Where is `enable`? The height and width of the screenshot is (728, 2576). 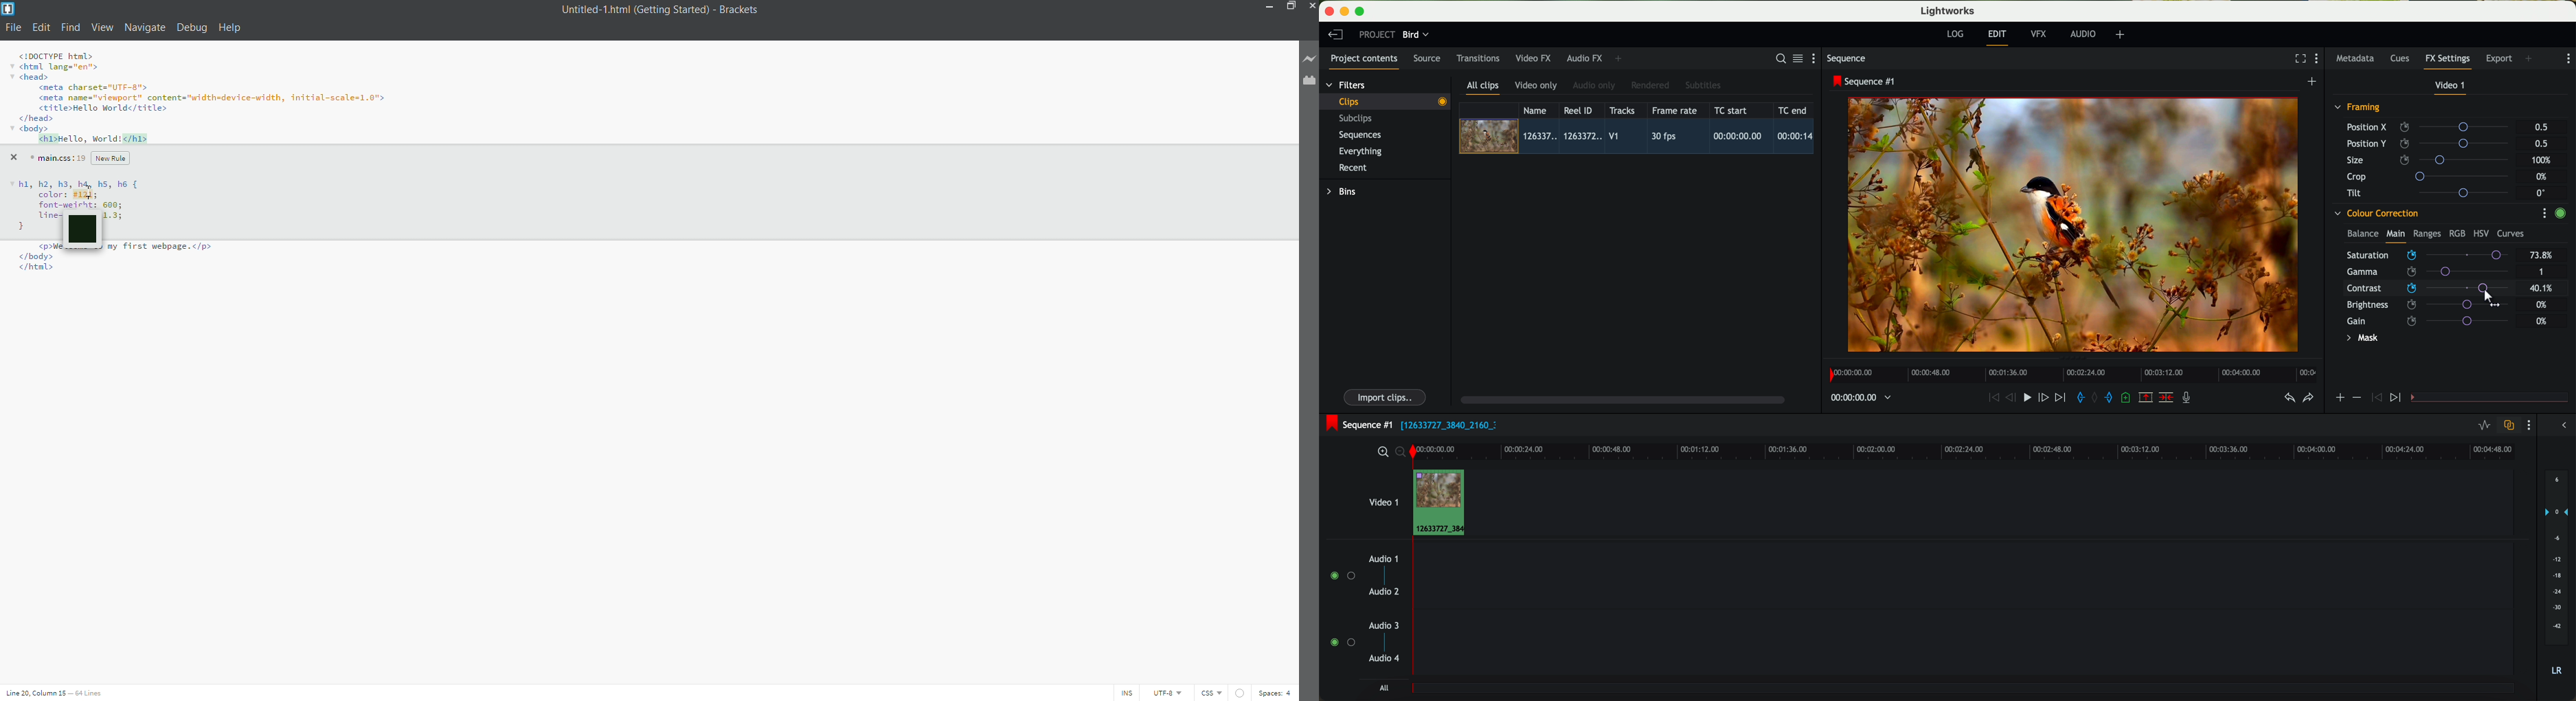 enable is located at coordinates (2560, 214).